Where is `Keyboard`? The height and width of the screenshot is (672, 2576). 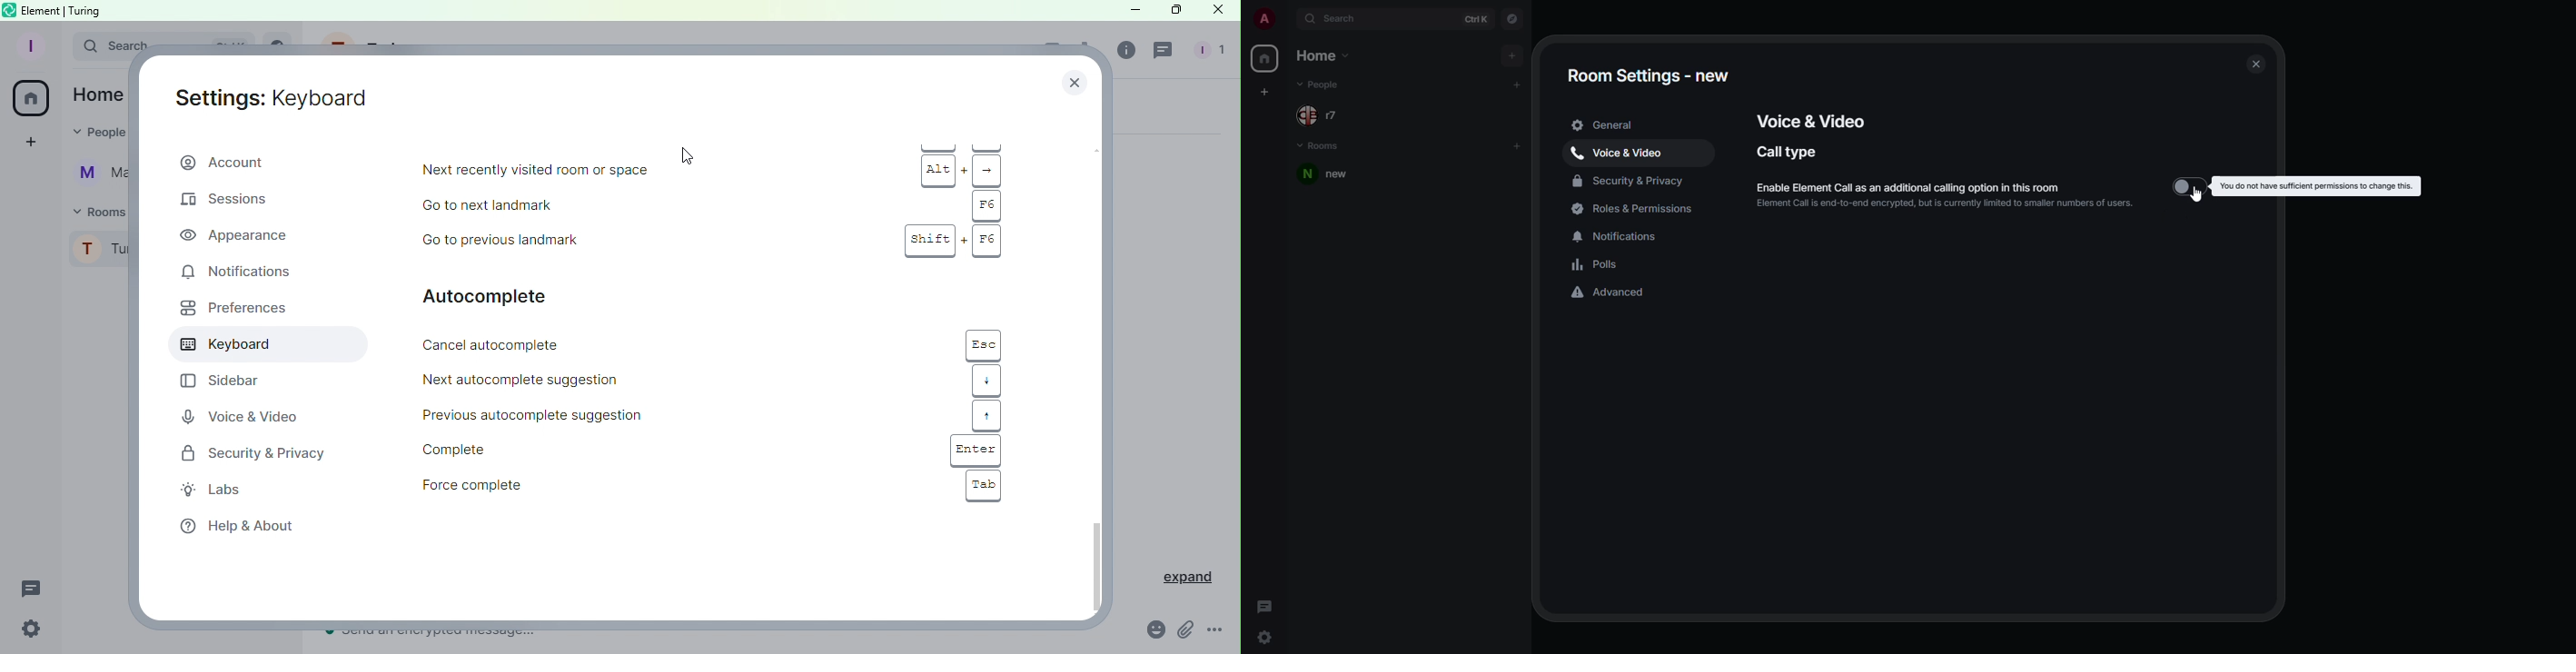
Keyboard is located at coordinates (259, 346).